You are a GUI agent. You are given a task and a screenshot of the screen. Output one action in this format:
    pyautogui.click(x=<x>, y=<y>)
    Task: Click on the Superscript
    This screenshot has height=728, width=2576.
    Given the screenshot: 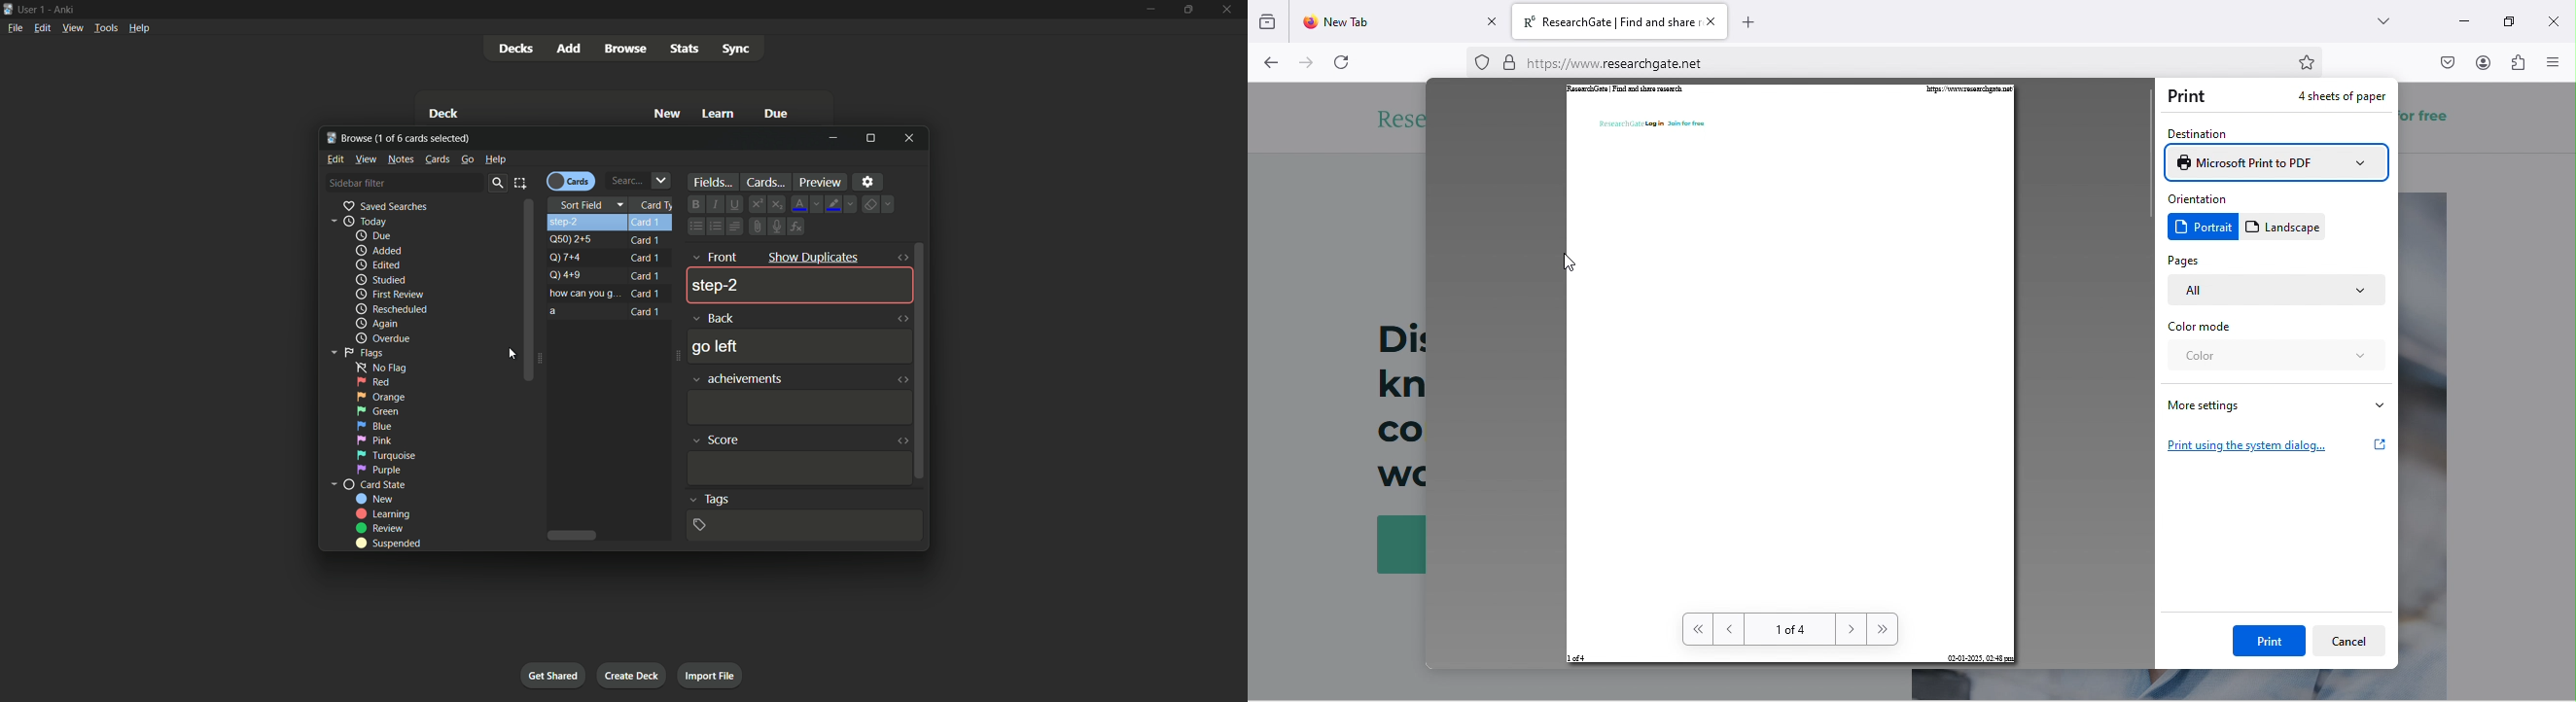 What is the action you would take?
    pyautogui.click(x=757, y=204)
    